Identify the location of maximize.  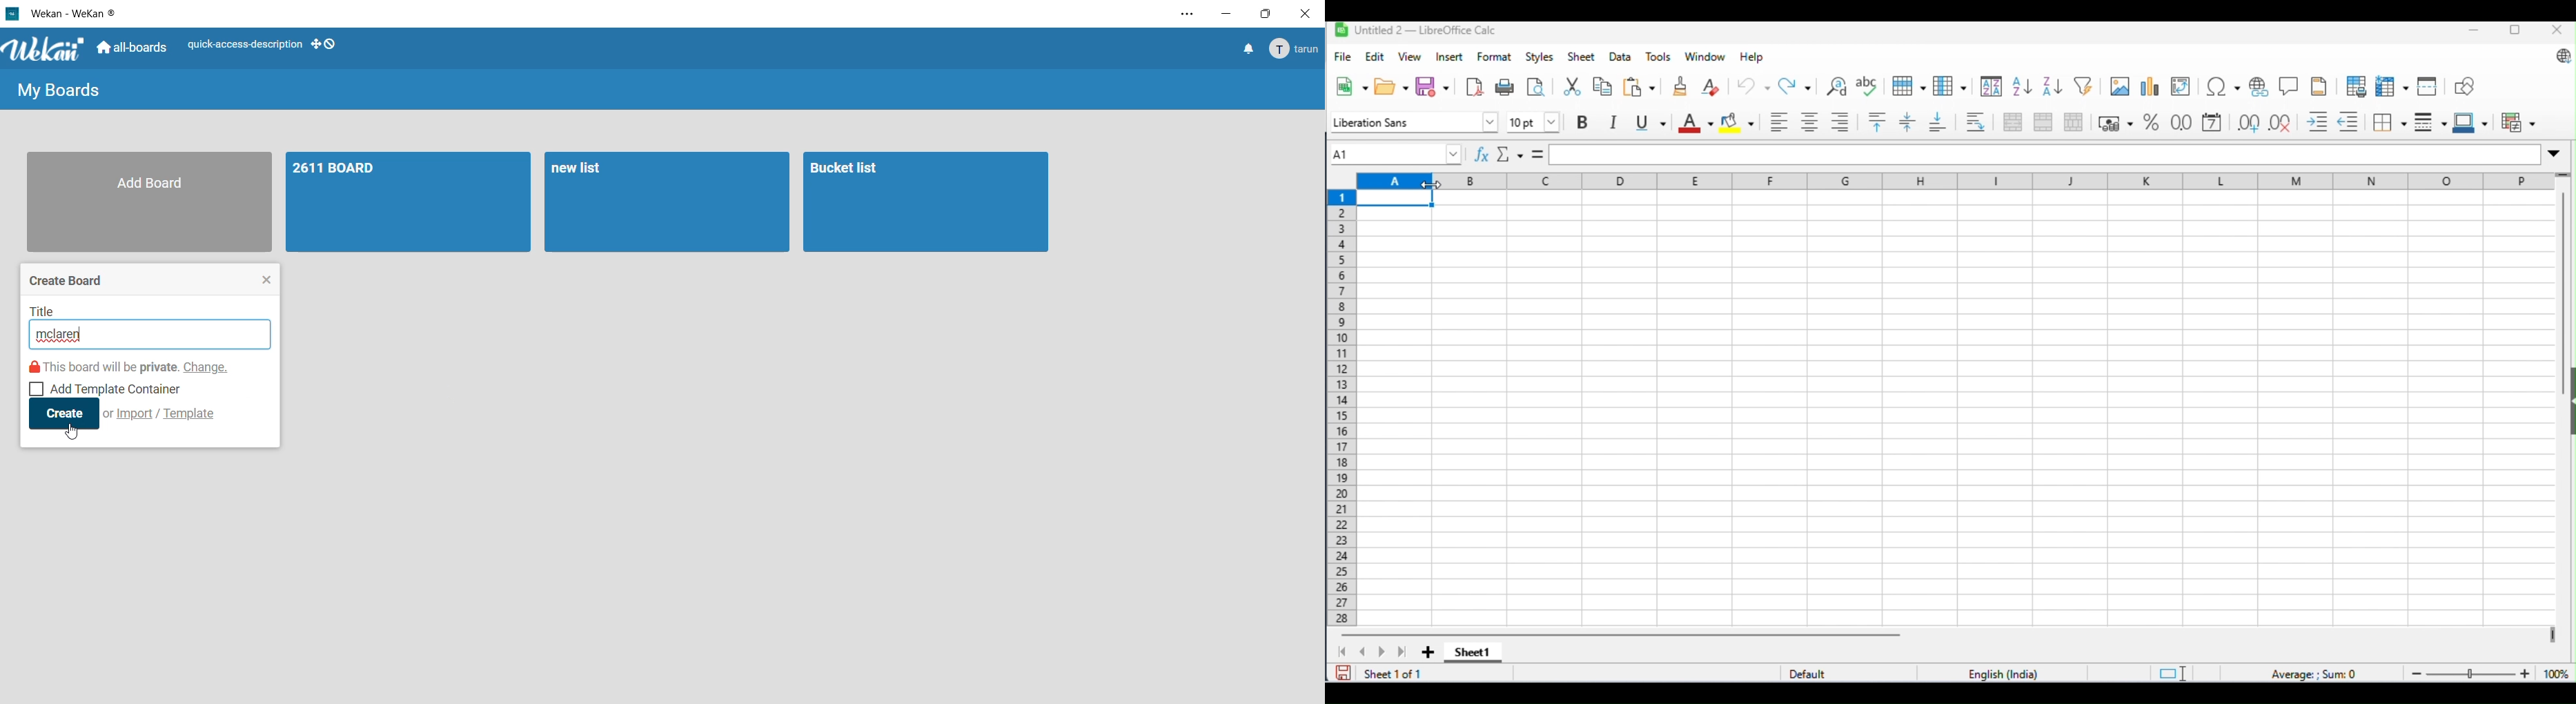
(2513, 31).